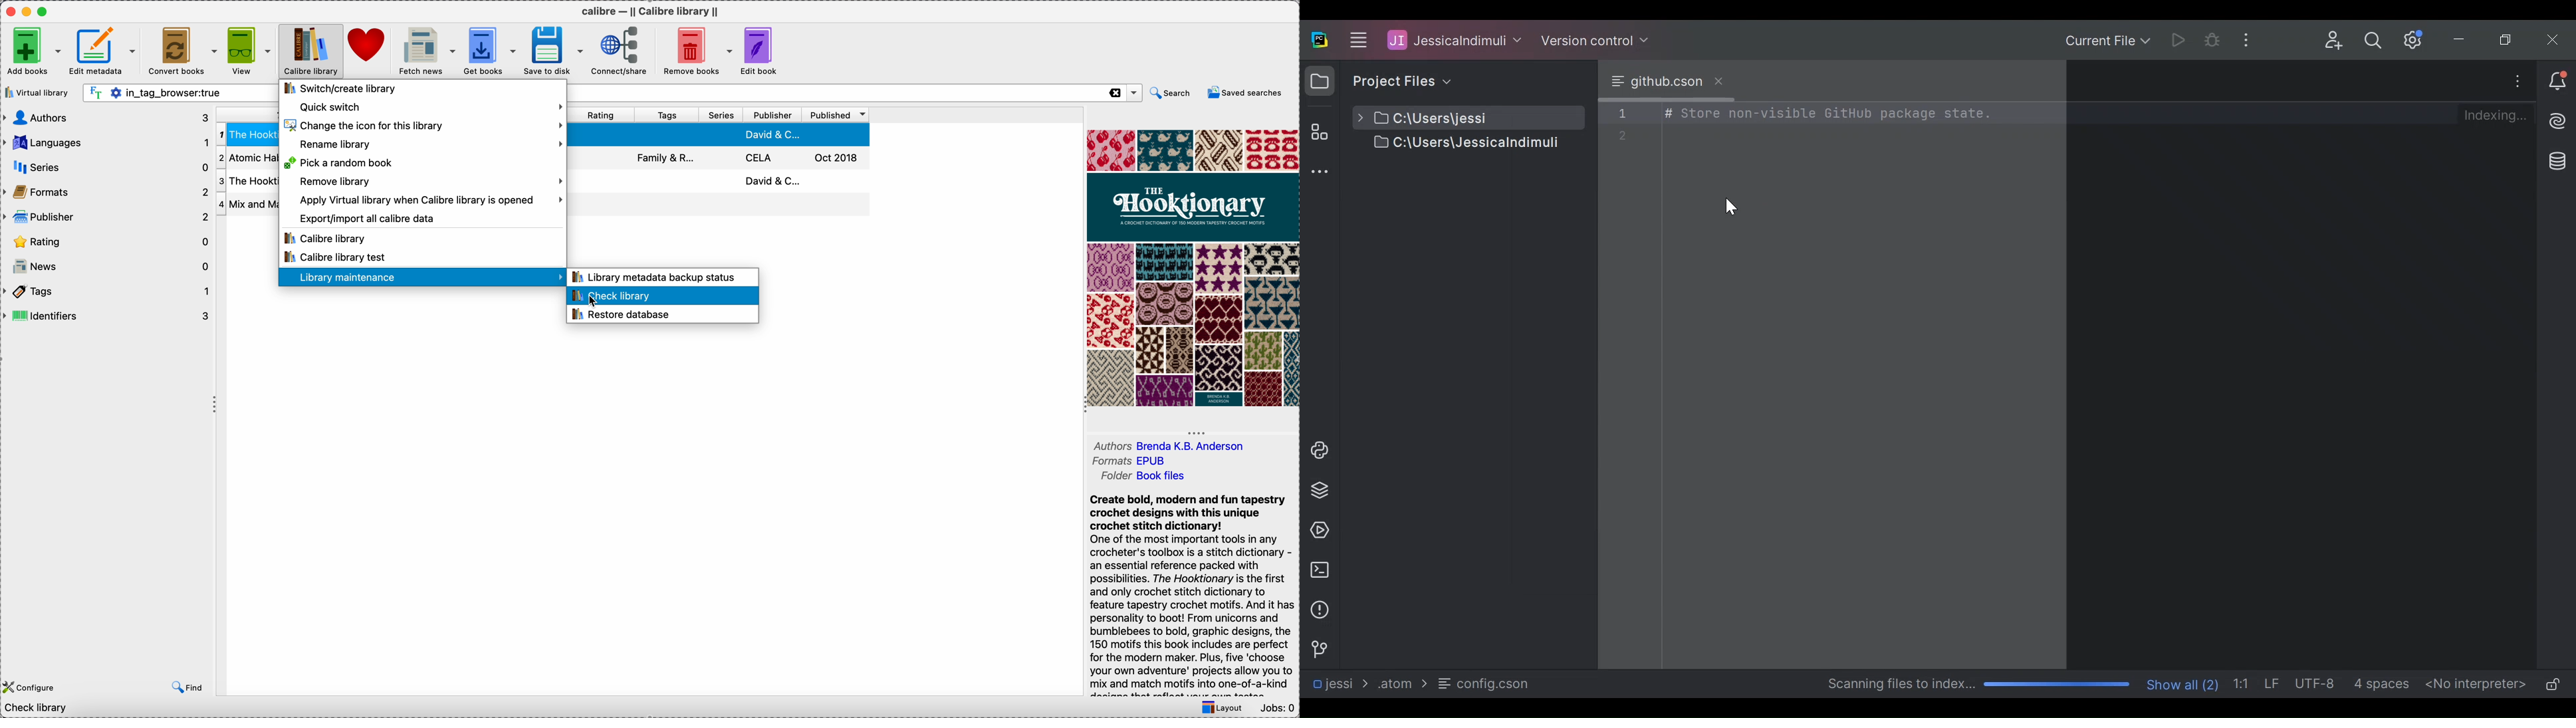 This screenshot has width=2576, height=728. Describe the element at coordinates (184, 688) in the screenshot. I see `find` at that location.